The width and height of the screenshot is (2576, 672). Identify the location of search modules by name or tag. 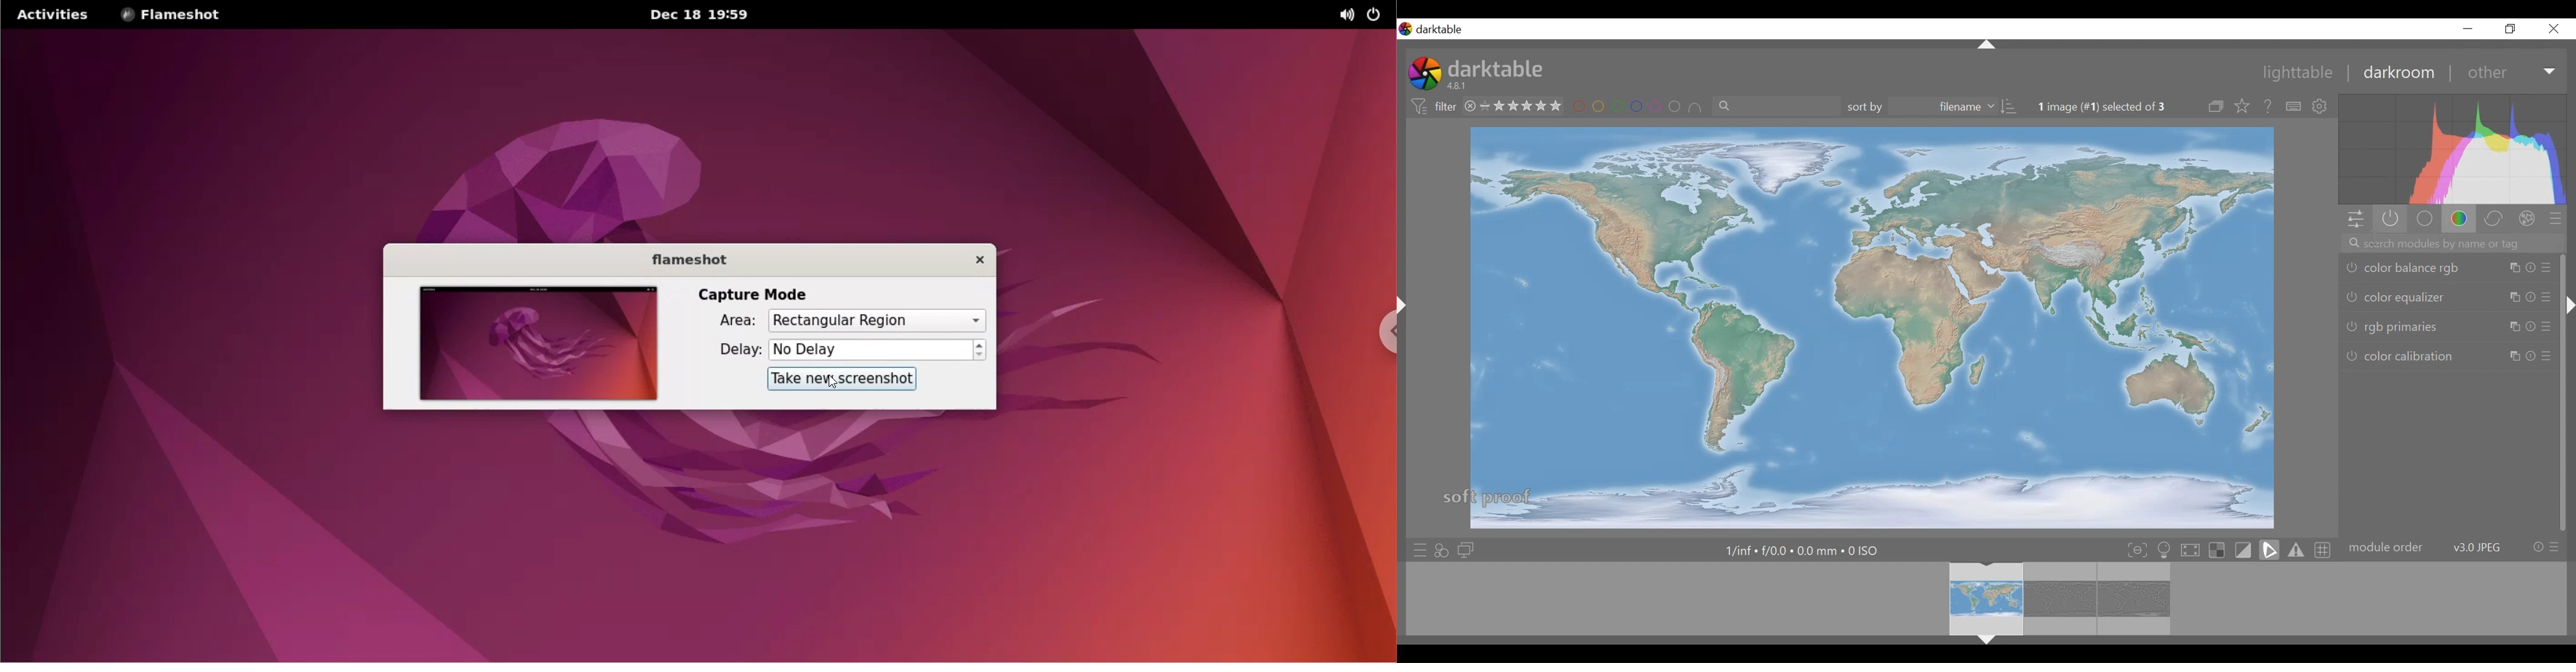
(2446, 244).